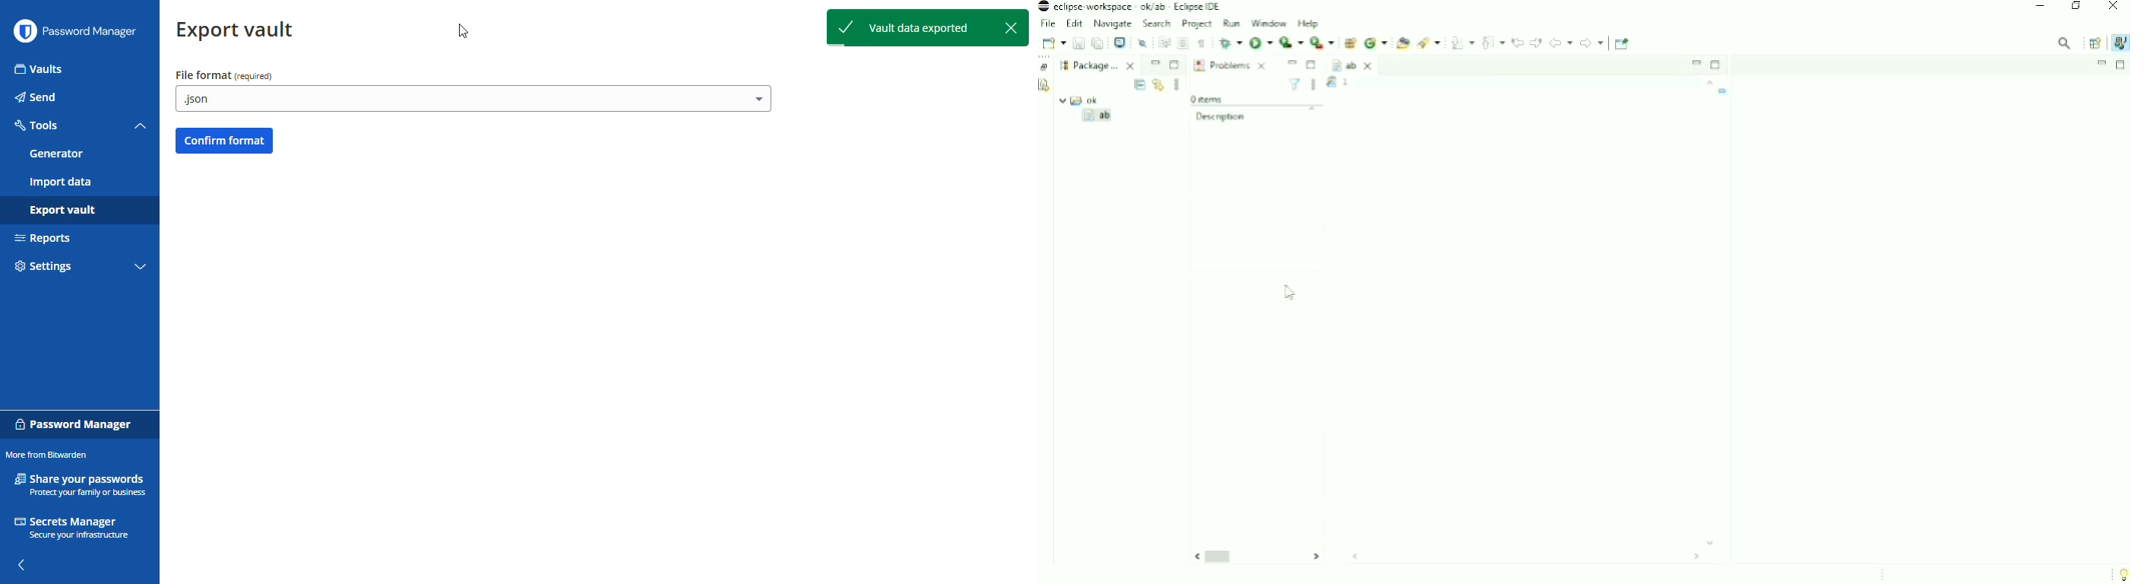 Image resolution: width=2156 pixels, height=588 pixels. I want to click on Next Edit Location, so click(1536, 42).